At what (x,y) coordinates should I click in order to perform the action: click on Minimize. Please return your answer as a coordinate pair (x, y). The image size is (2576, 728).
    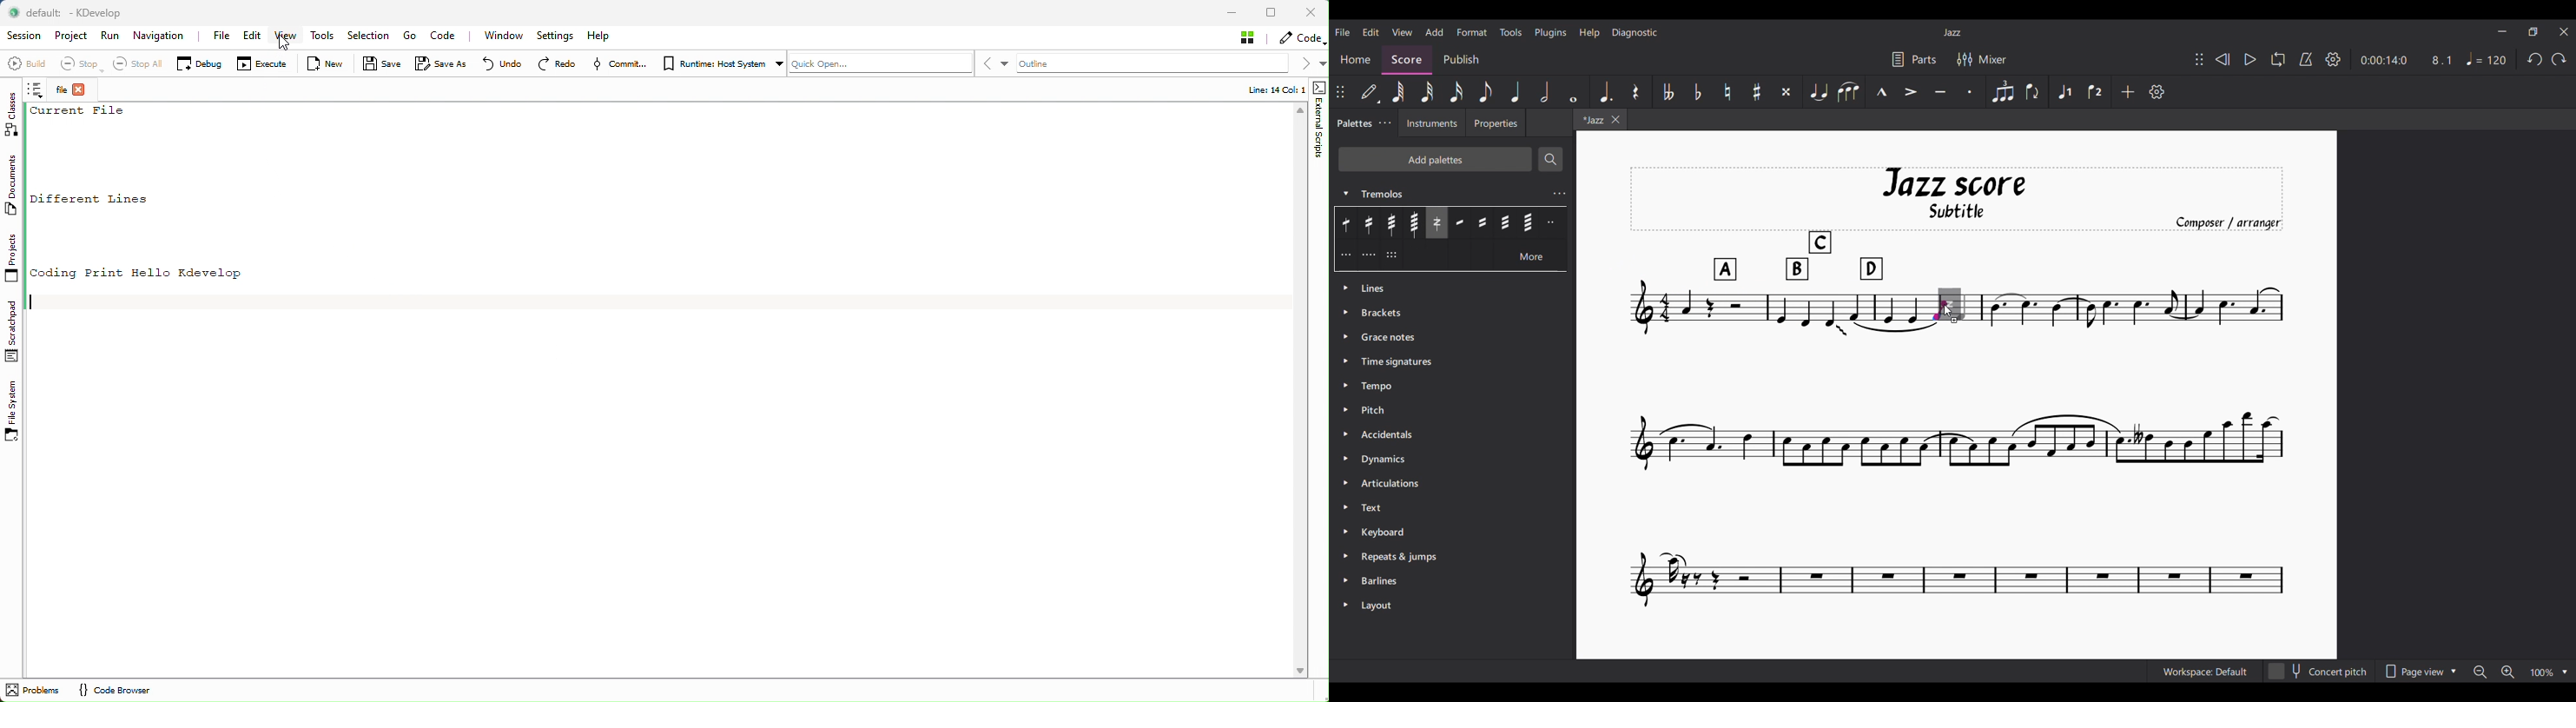
    Looking at the image, I should click on (1232, 11).